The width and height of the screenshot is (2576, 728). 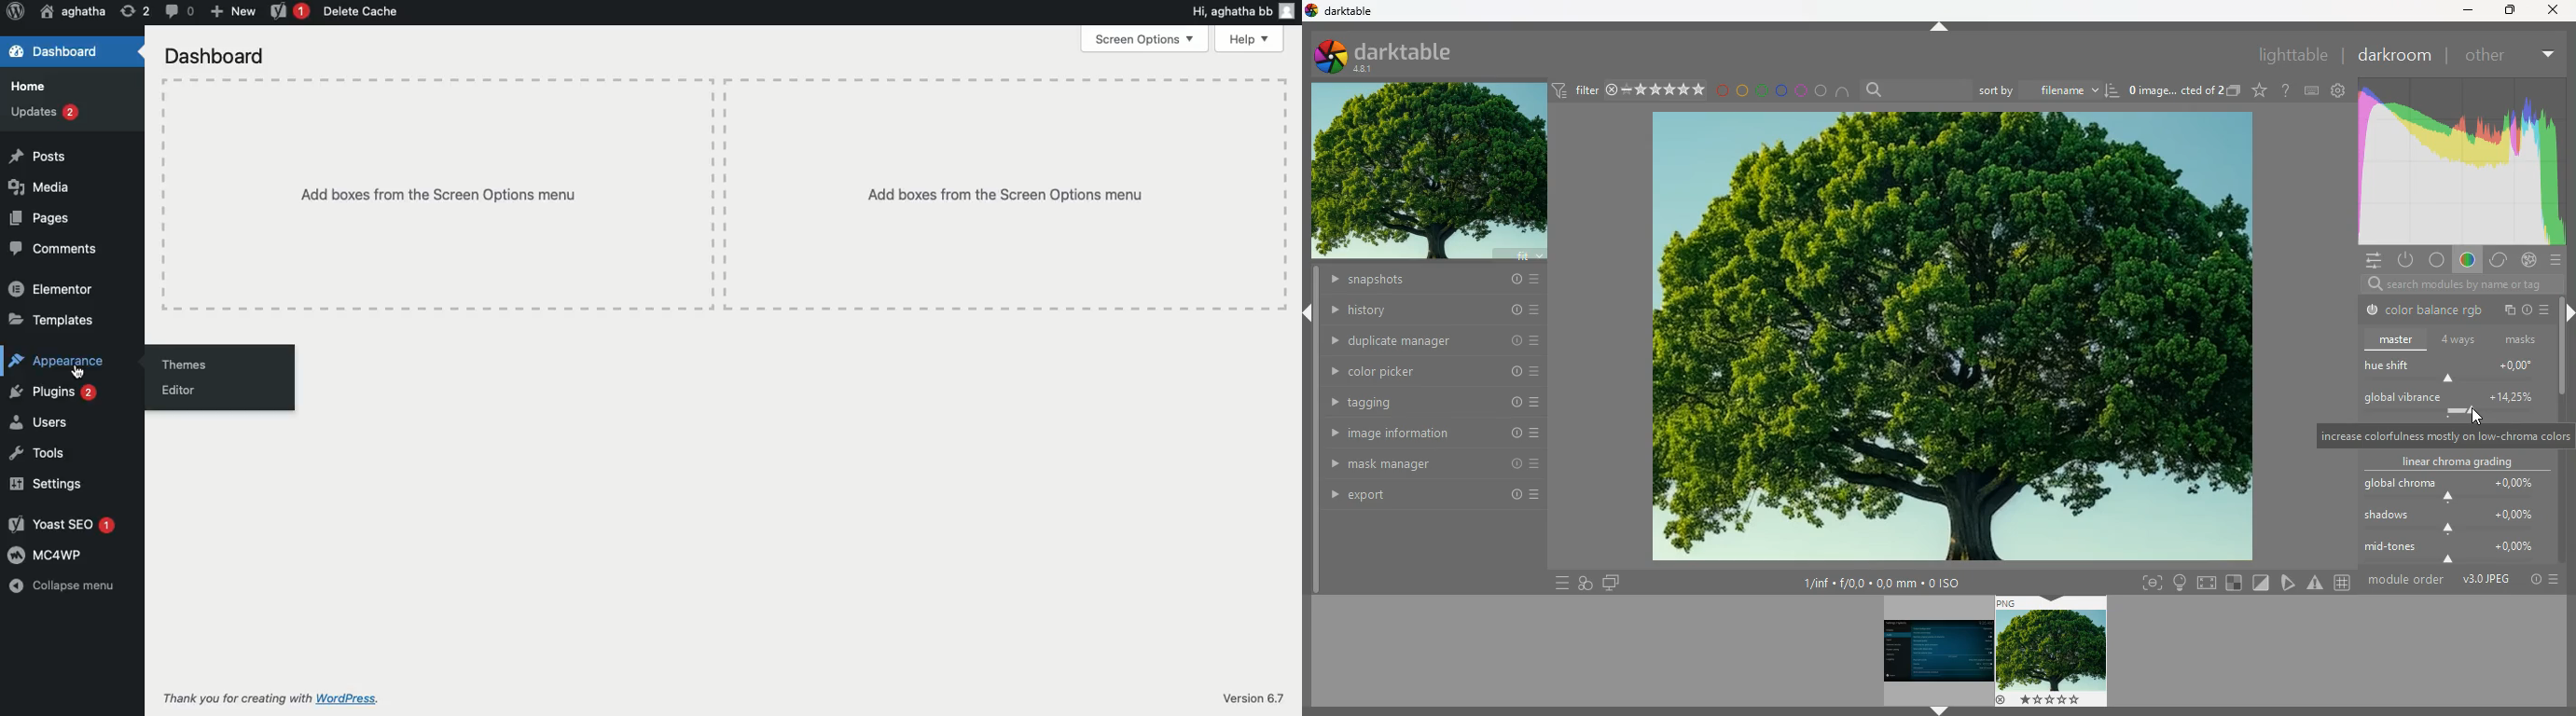 I want to click on filter, so click(x=1627, y=90).